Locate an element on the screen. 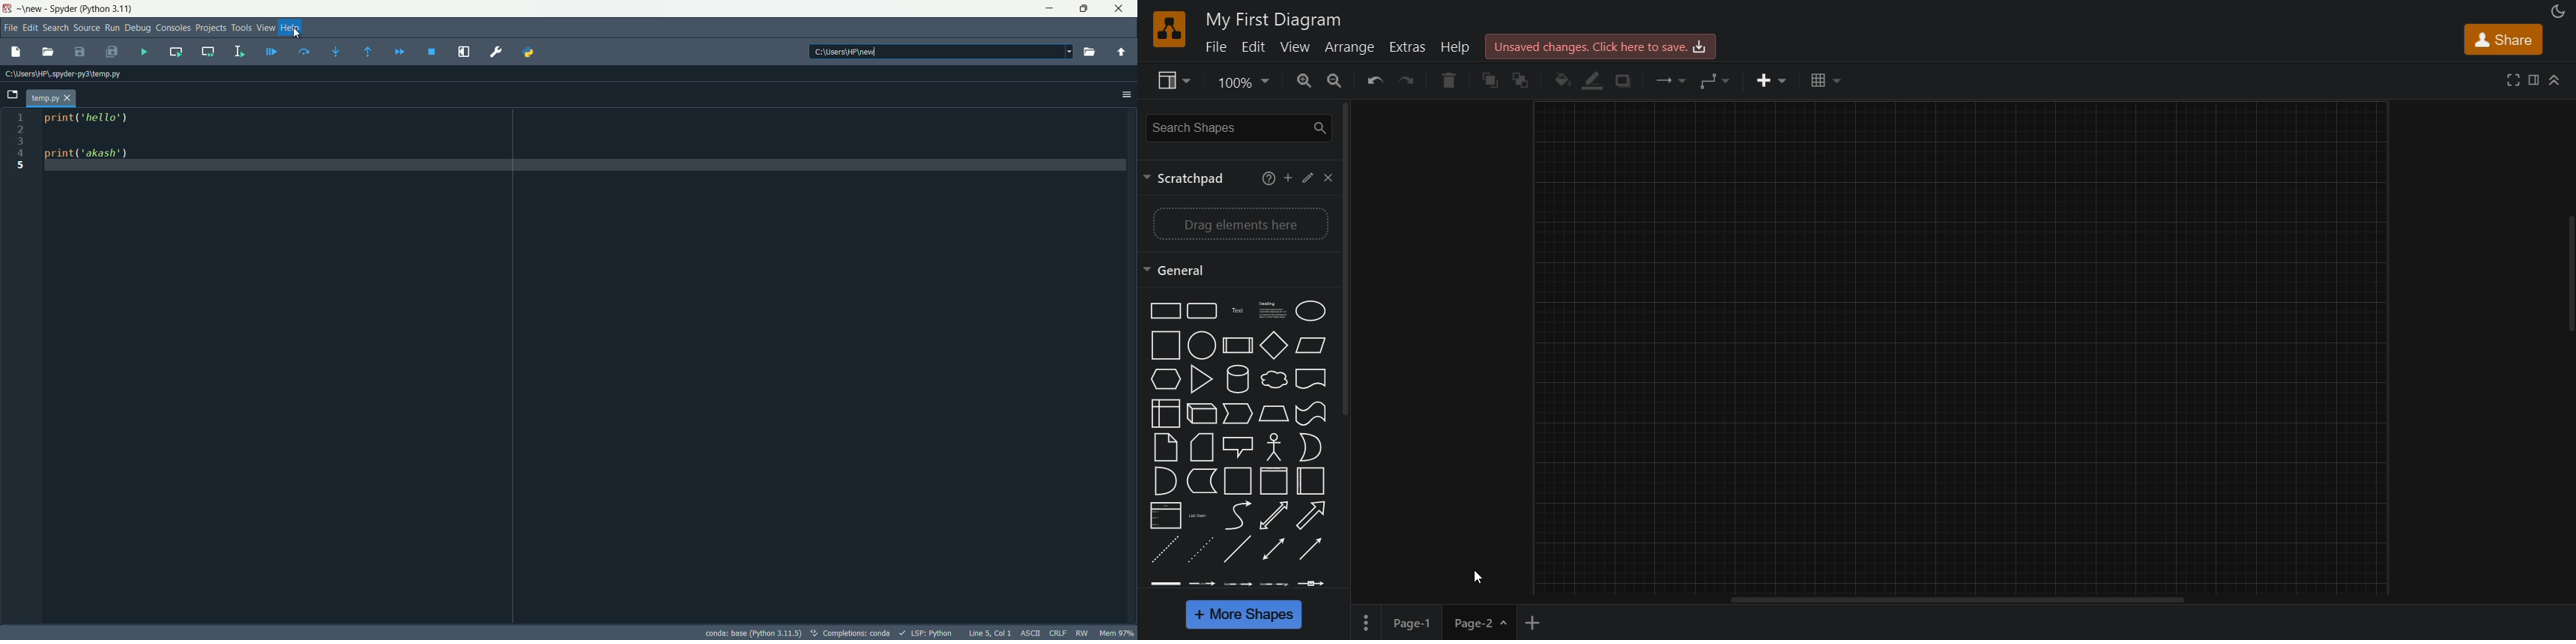  projects menu is located at coordinates (210, 28).